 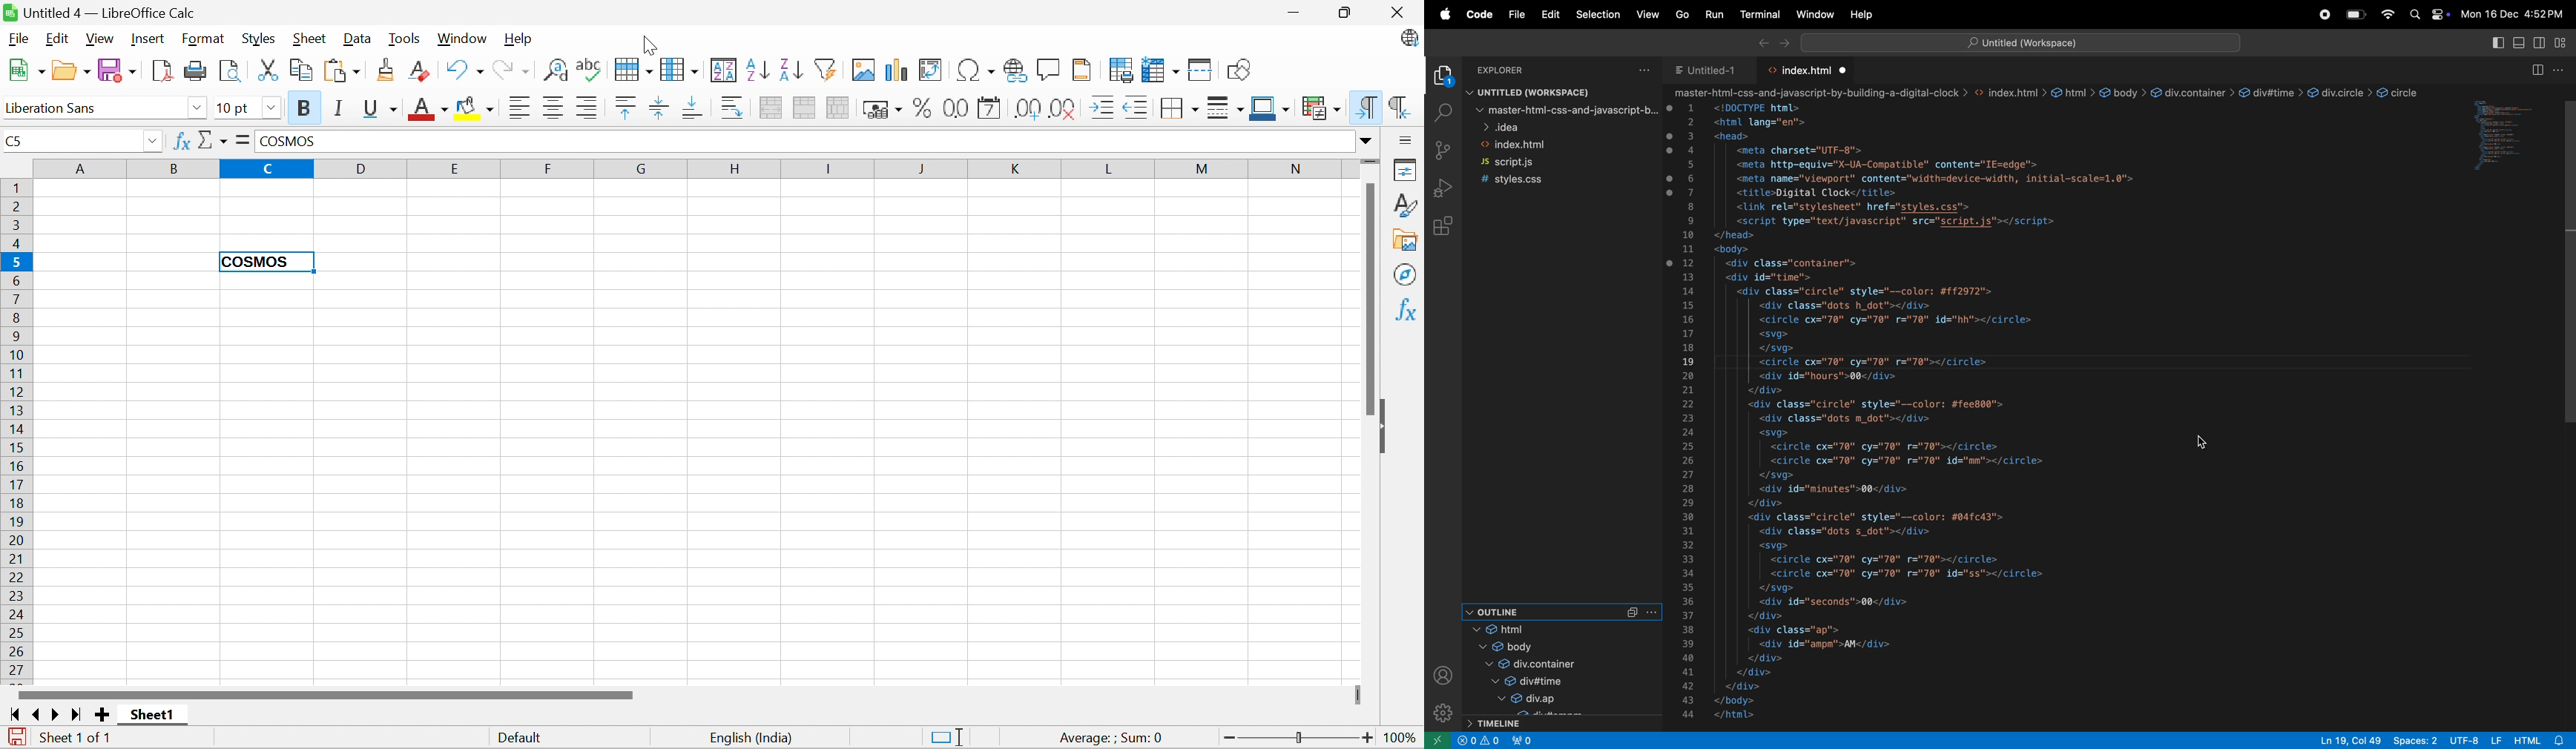 I want to click on Standard Selection. Click to change the selection mode., so click(x=945, y=736).